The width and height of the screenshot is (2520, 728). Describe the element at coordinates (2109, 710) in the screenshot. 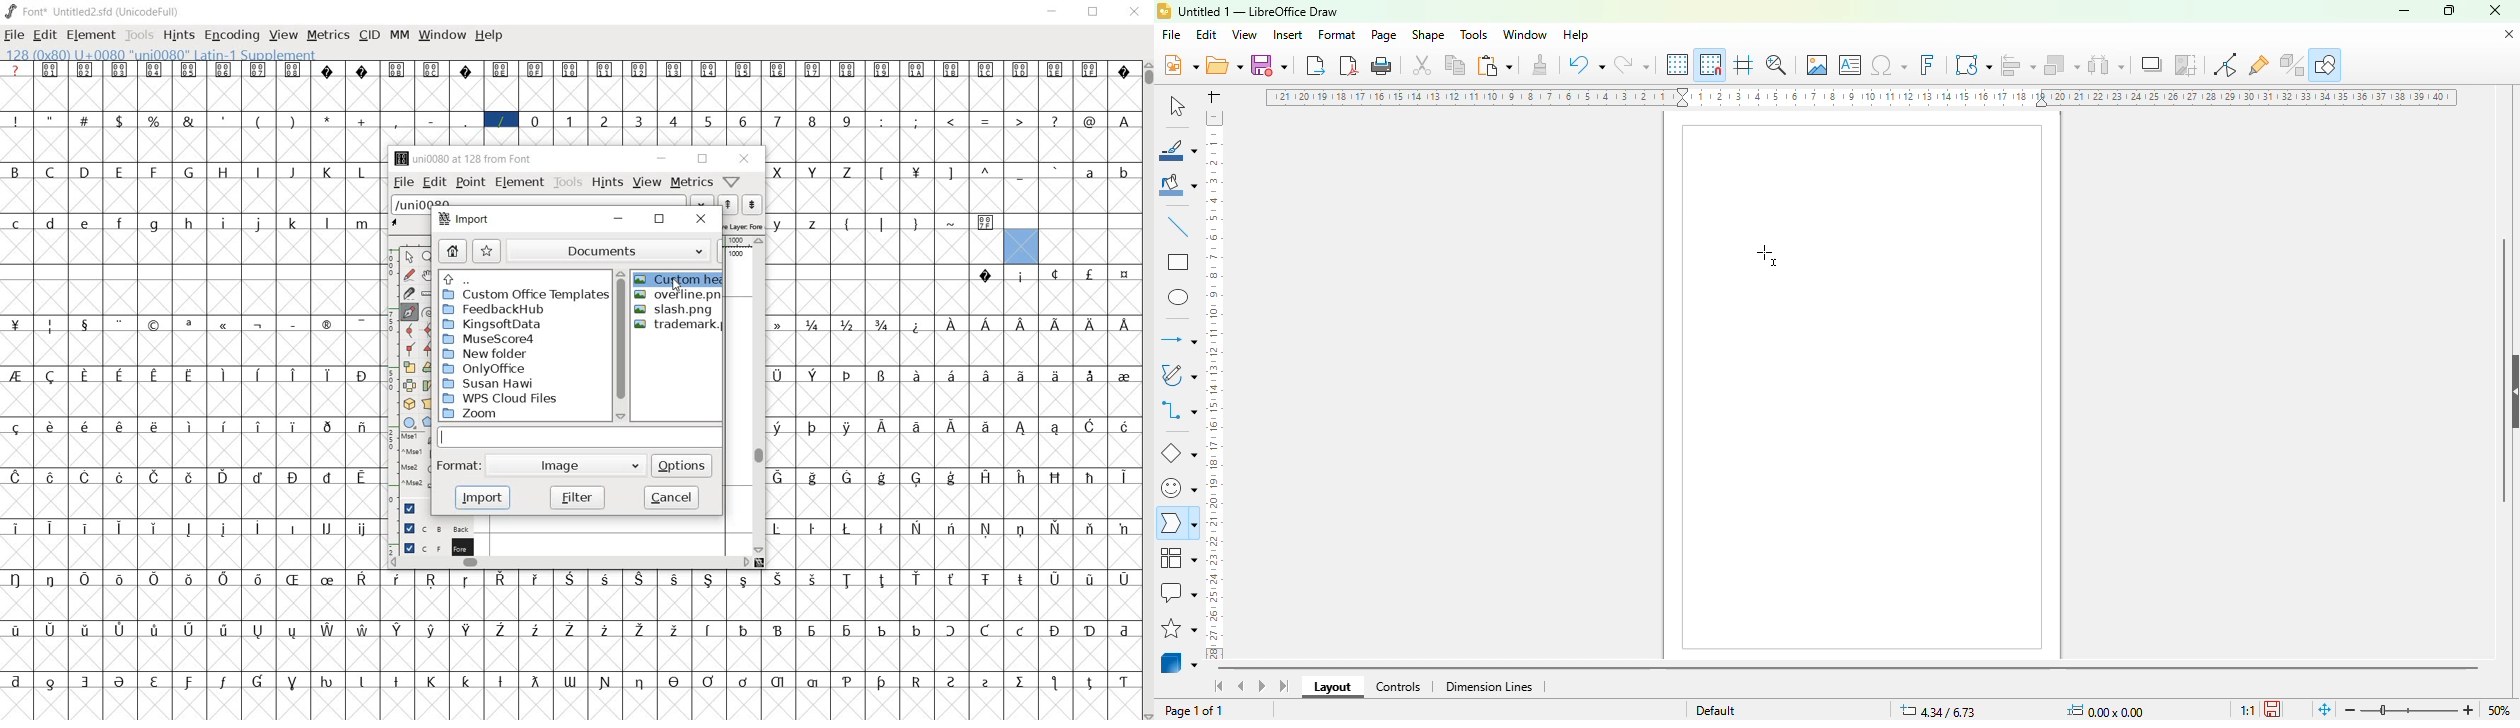

I see `width and height of the object` at that location.